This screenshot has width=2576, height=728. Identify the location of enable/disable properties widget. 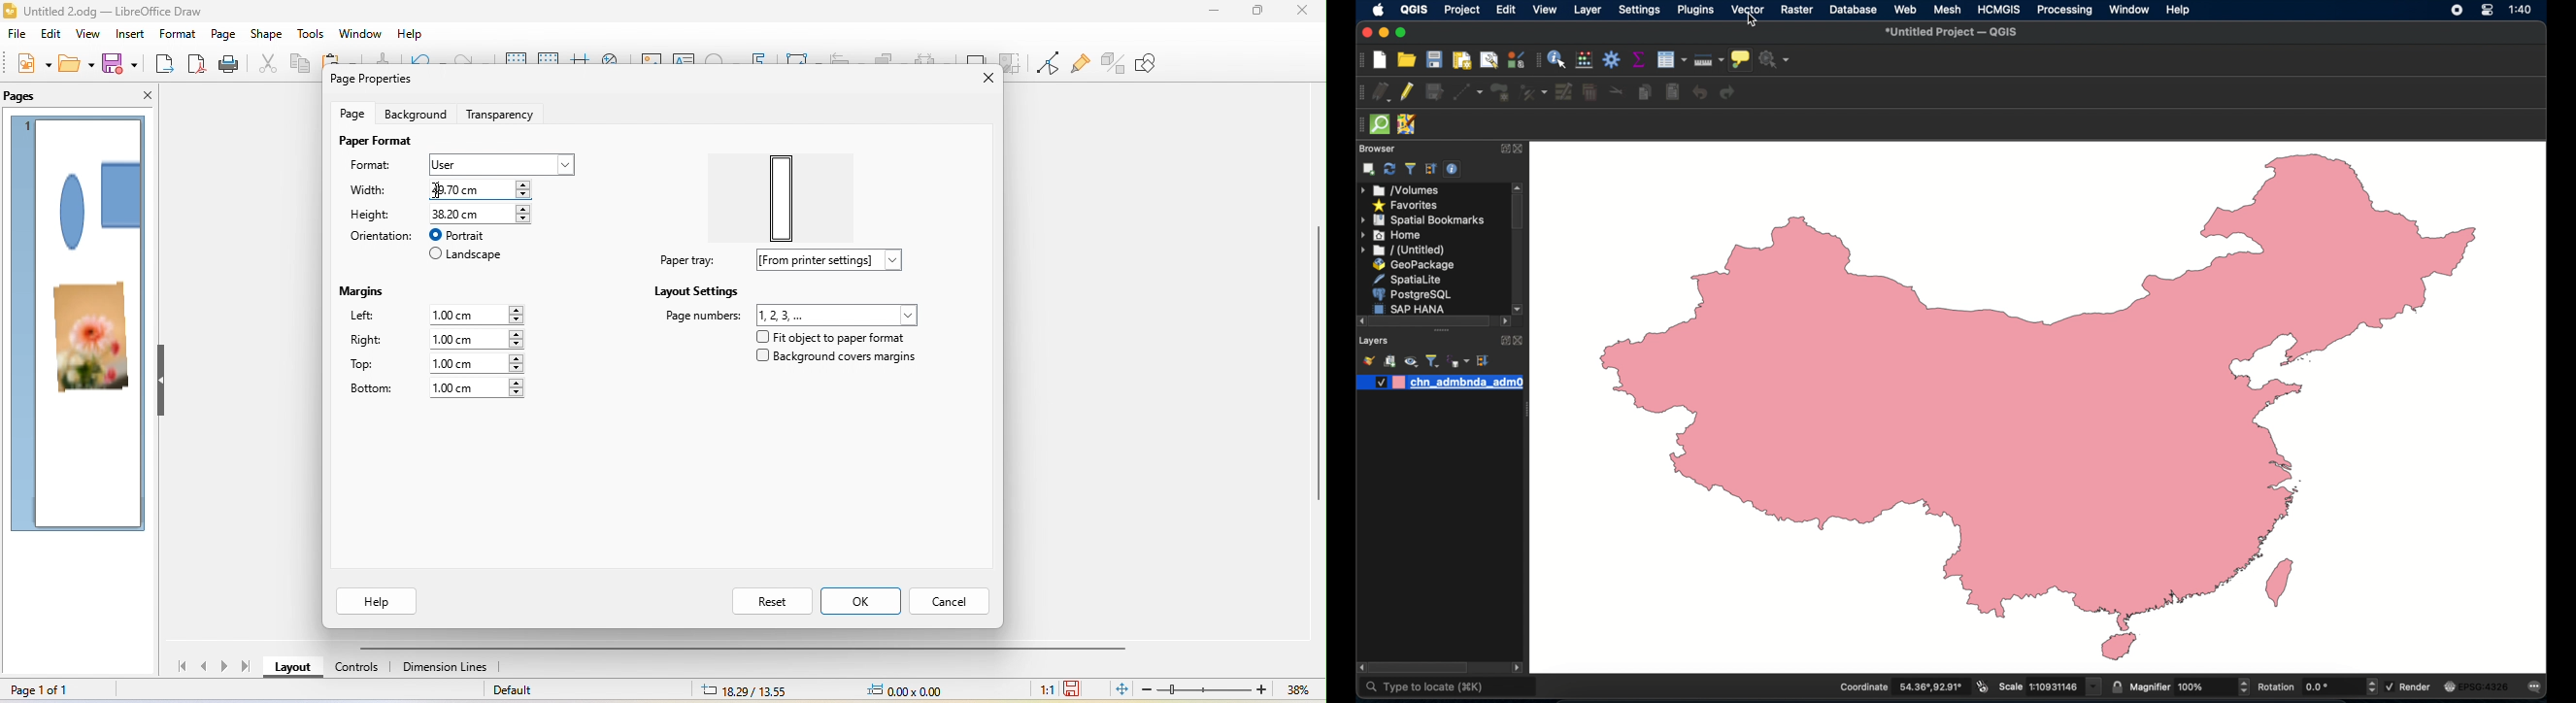
(1453, 169).